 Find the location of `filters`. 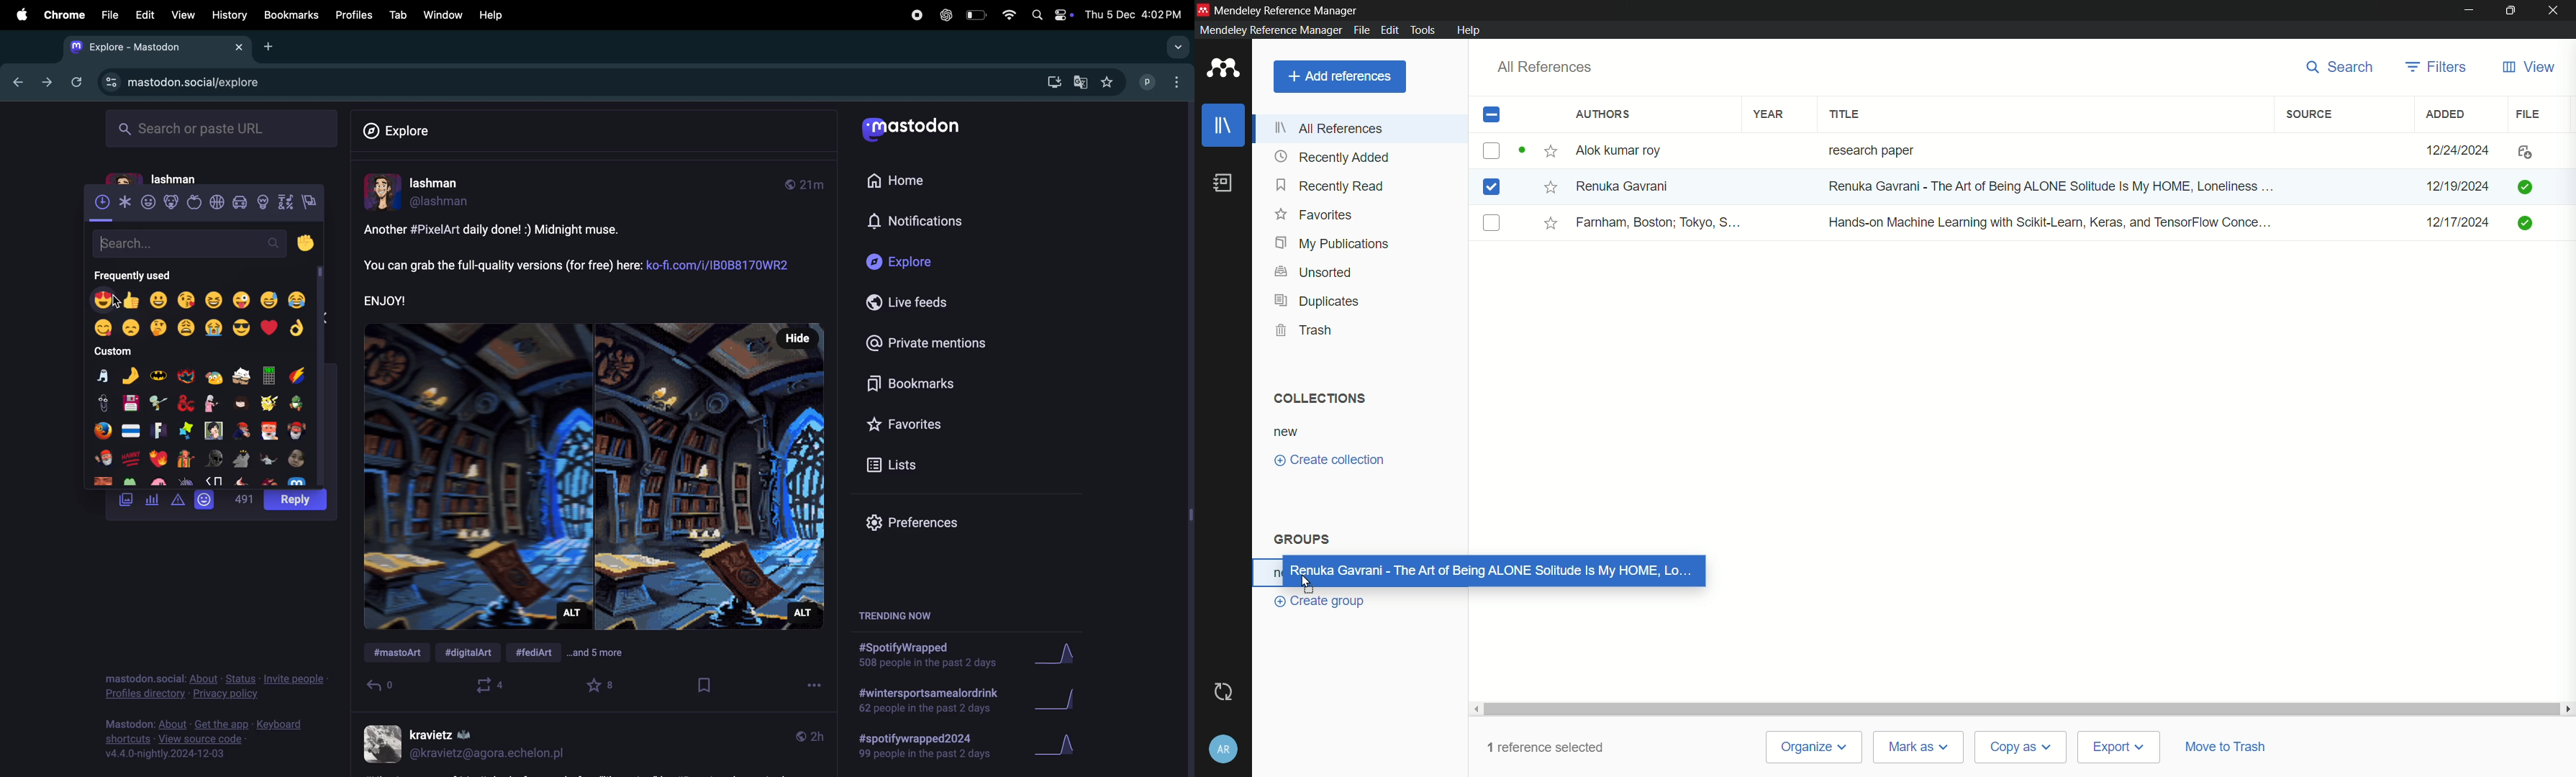

filters is located at coordinates (2436, 66).